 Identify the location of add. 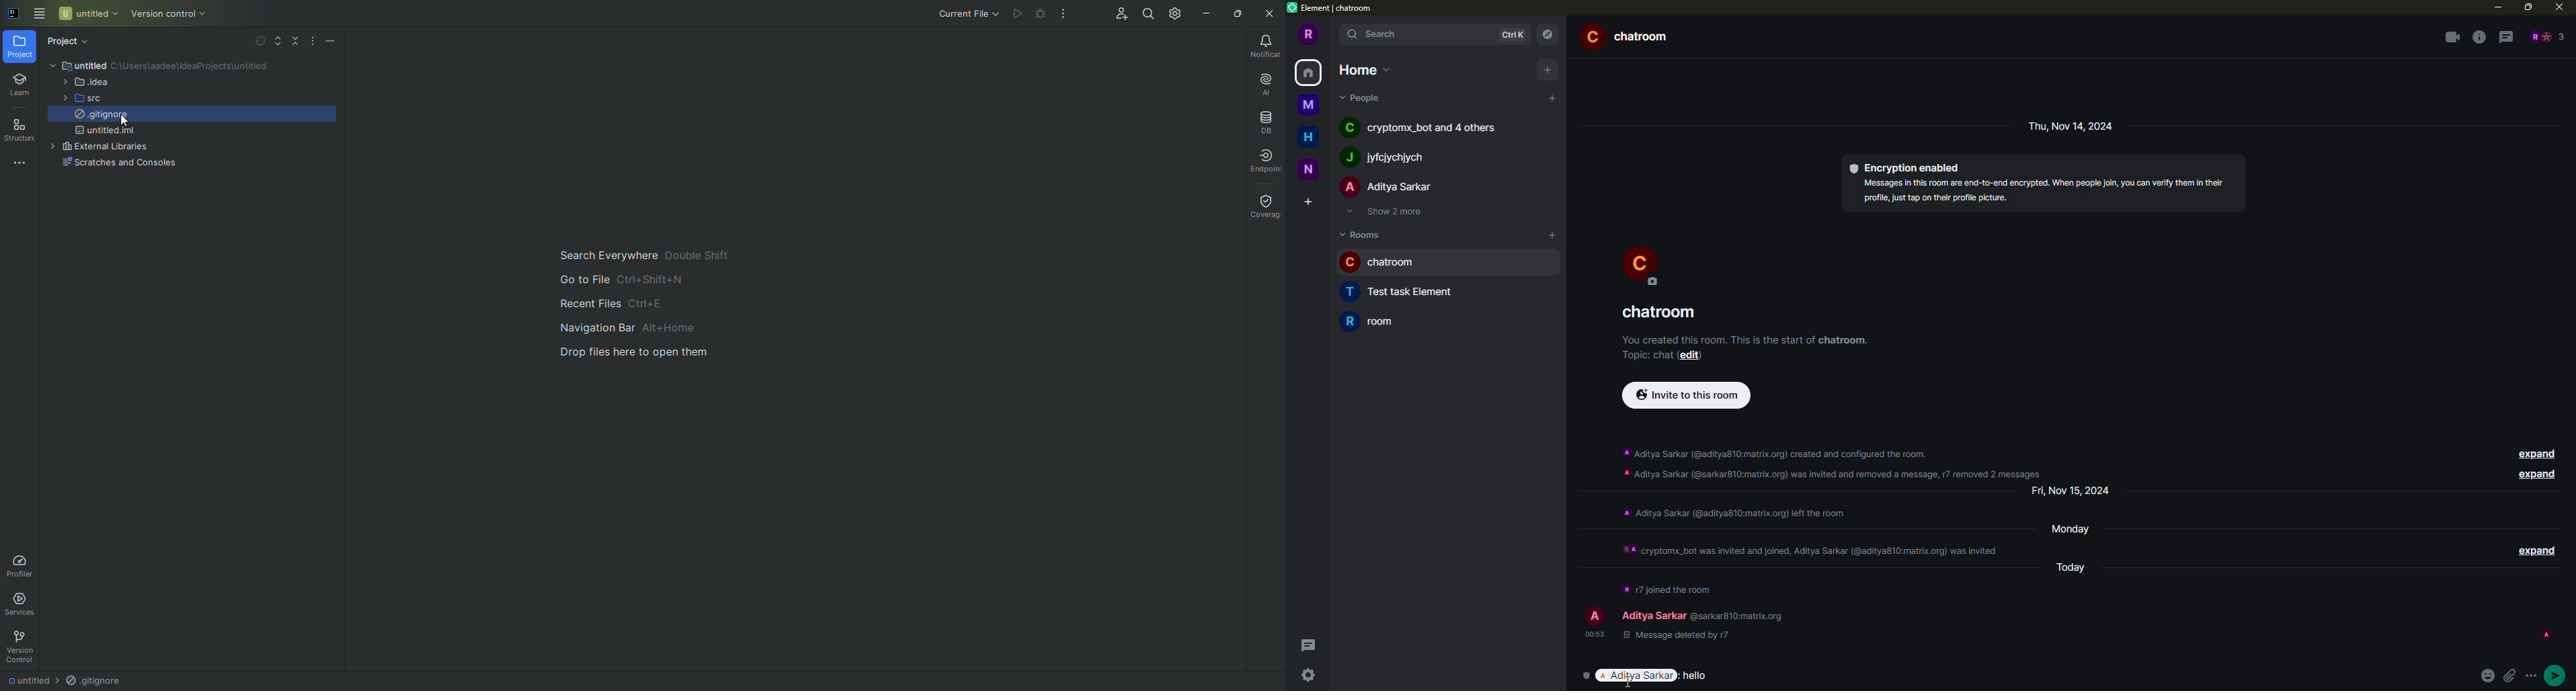
(1554, 97).